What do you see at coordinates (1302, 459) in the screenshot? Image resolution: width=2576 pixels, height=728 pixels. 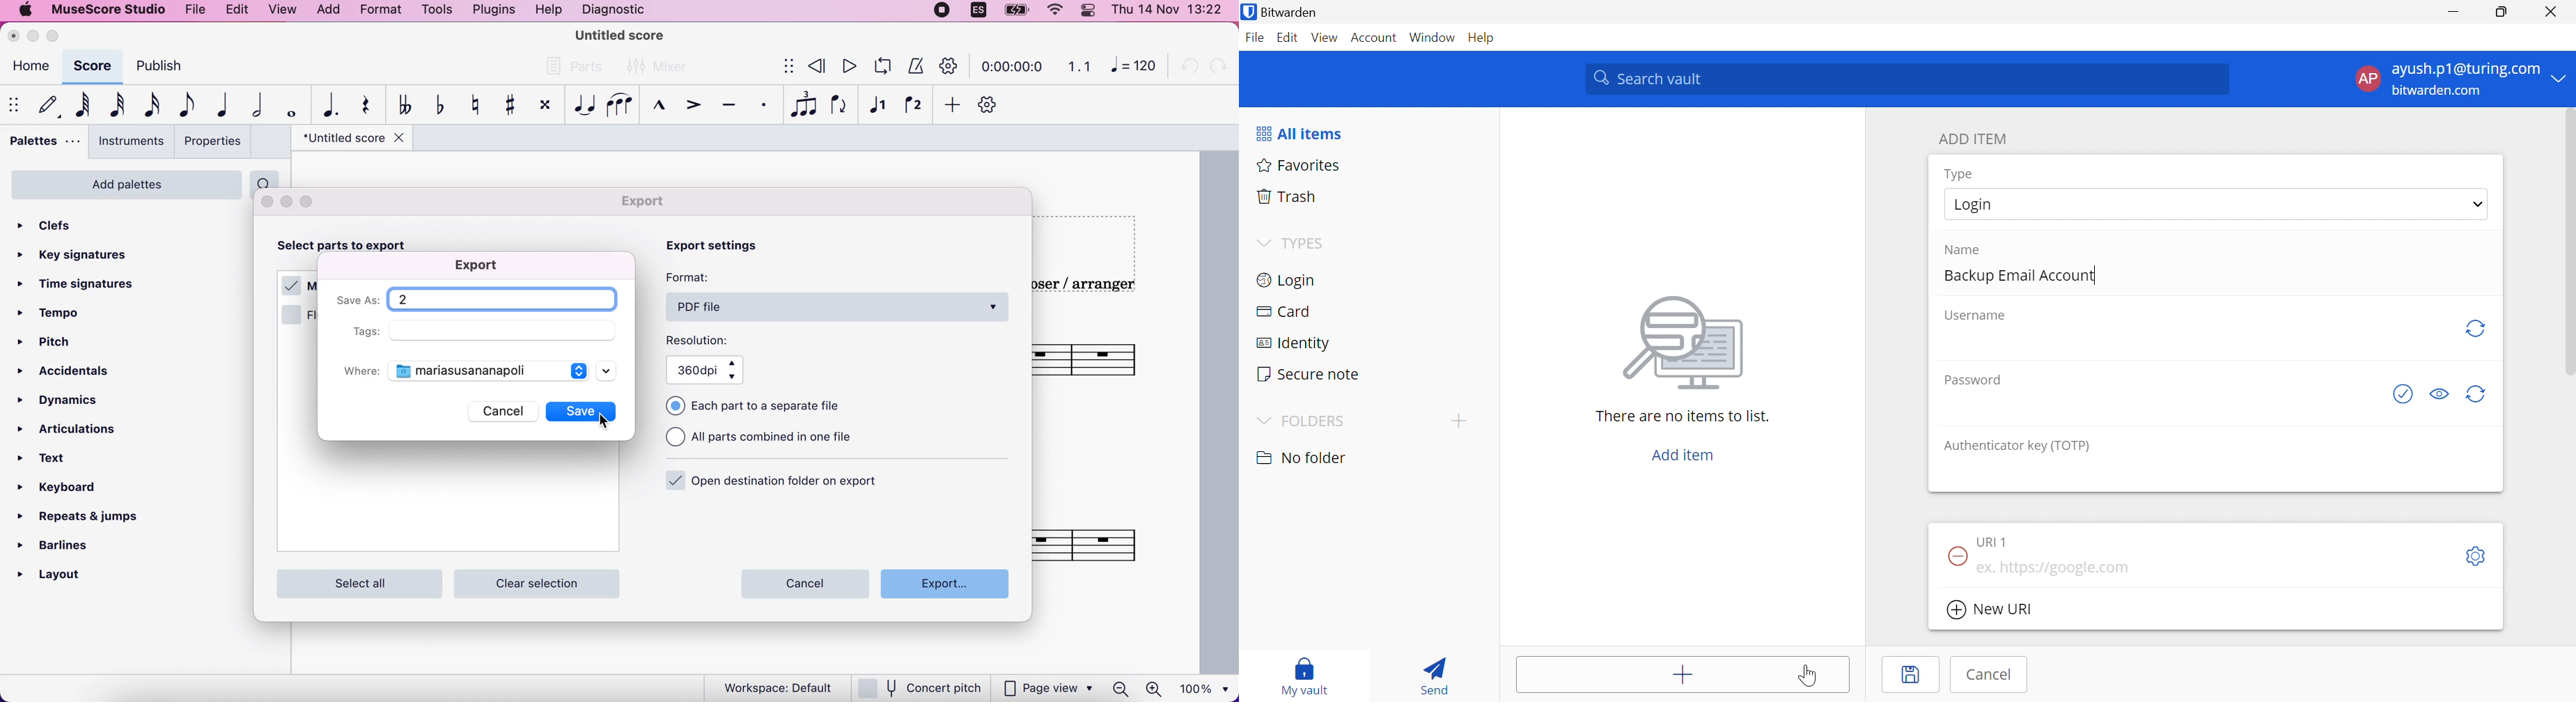 I see `No folder` at bounding box center [1302, 459].